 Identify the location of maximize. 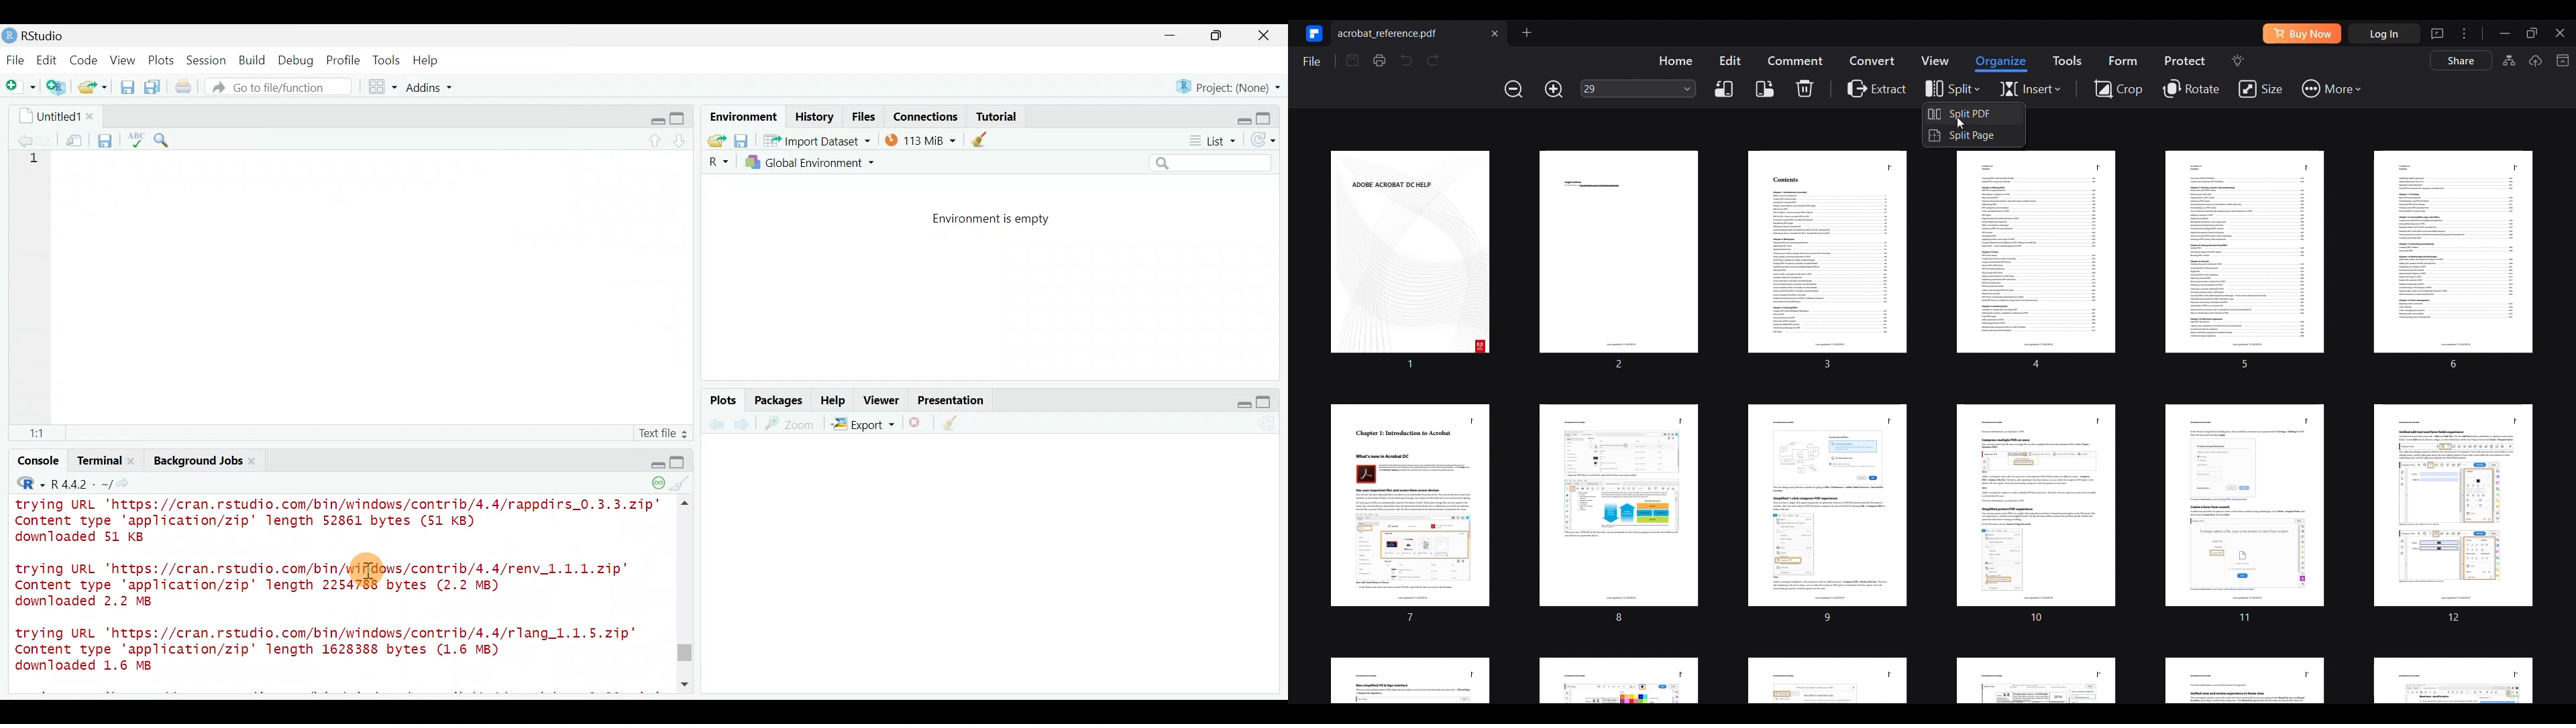
(680, 117).